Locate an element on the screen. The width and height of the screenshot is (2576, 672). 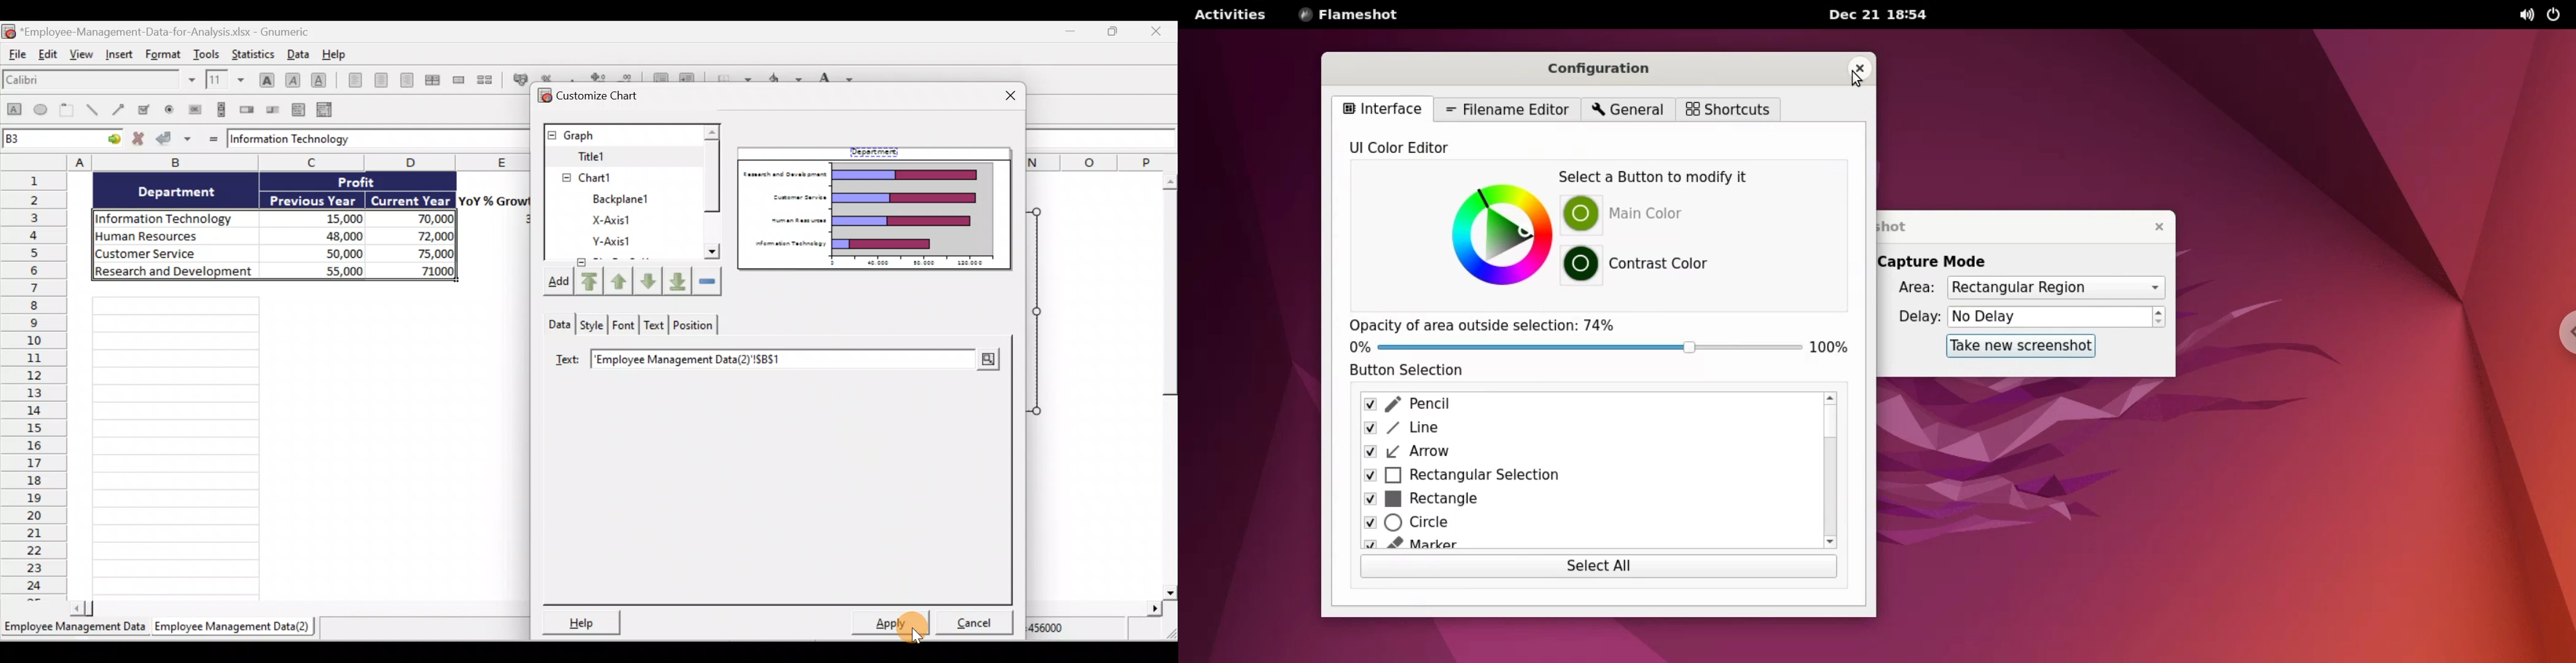
Add is located at coordinates (555, 282).